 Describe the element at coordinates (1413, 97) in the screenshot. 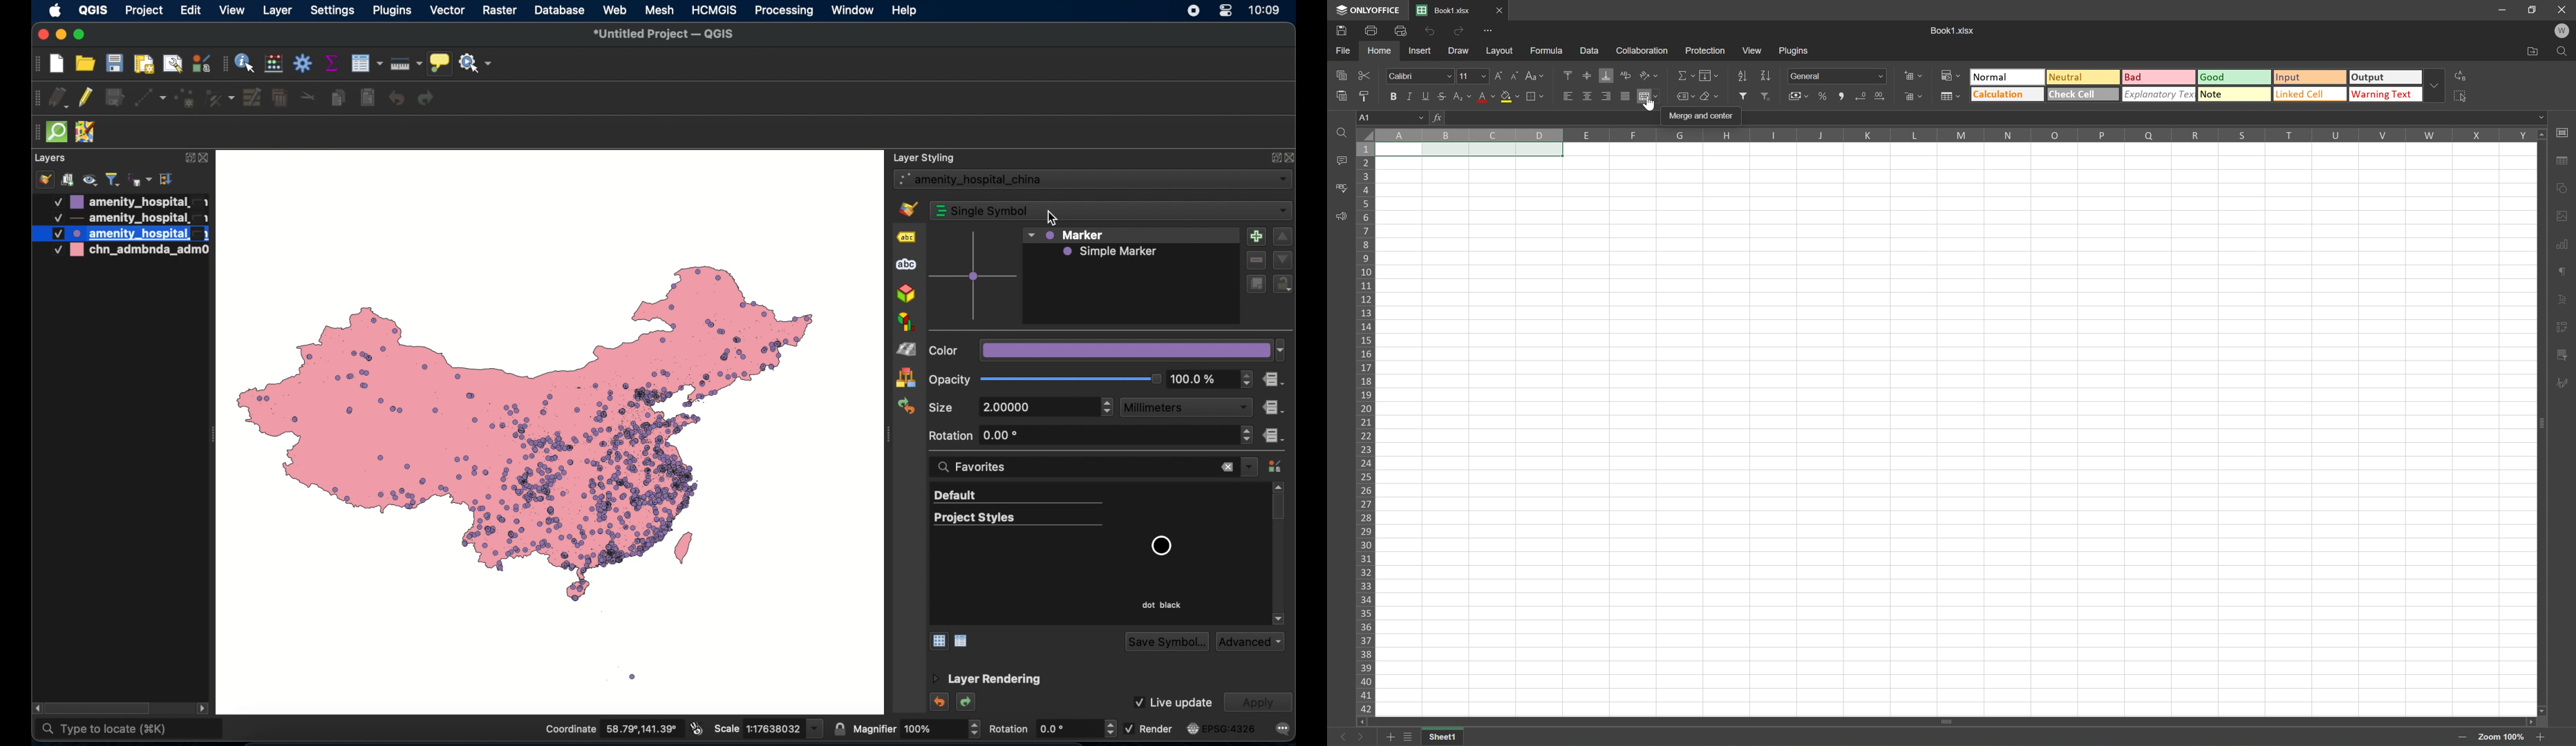

I see `Italic` at that location.